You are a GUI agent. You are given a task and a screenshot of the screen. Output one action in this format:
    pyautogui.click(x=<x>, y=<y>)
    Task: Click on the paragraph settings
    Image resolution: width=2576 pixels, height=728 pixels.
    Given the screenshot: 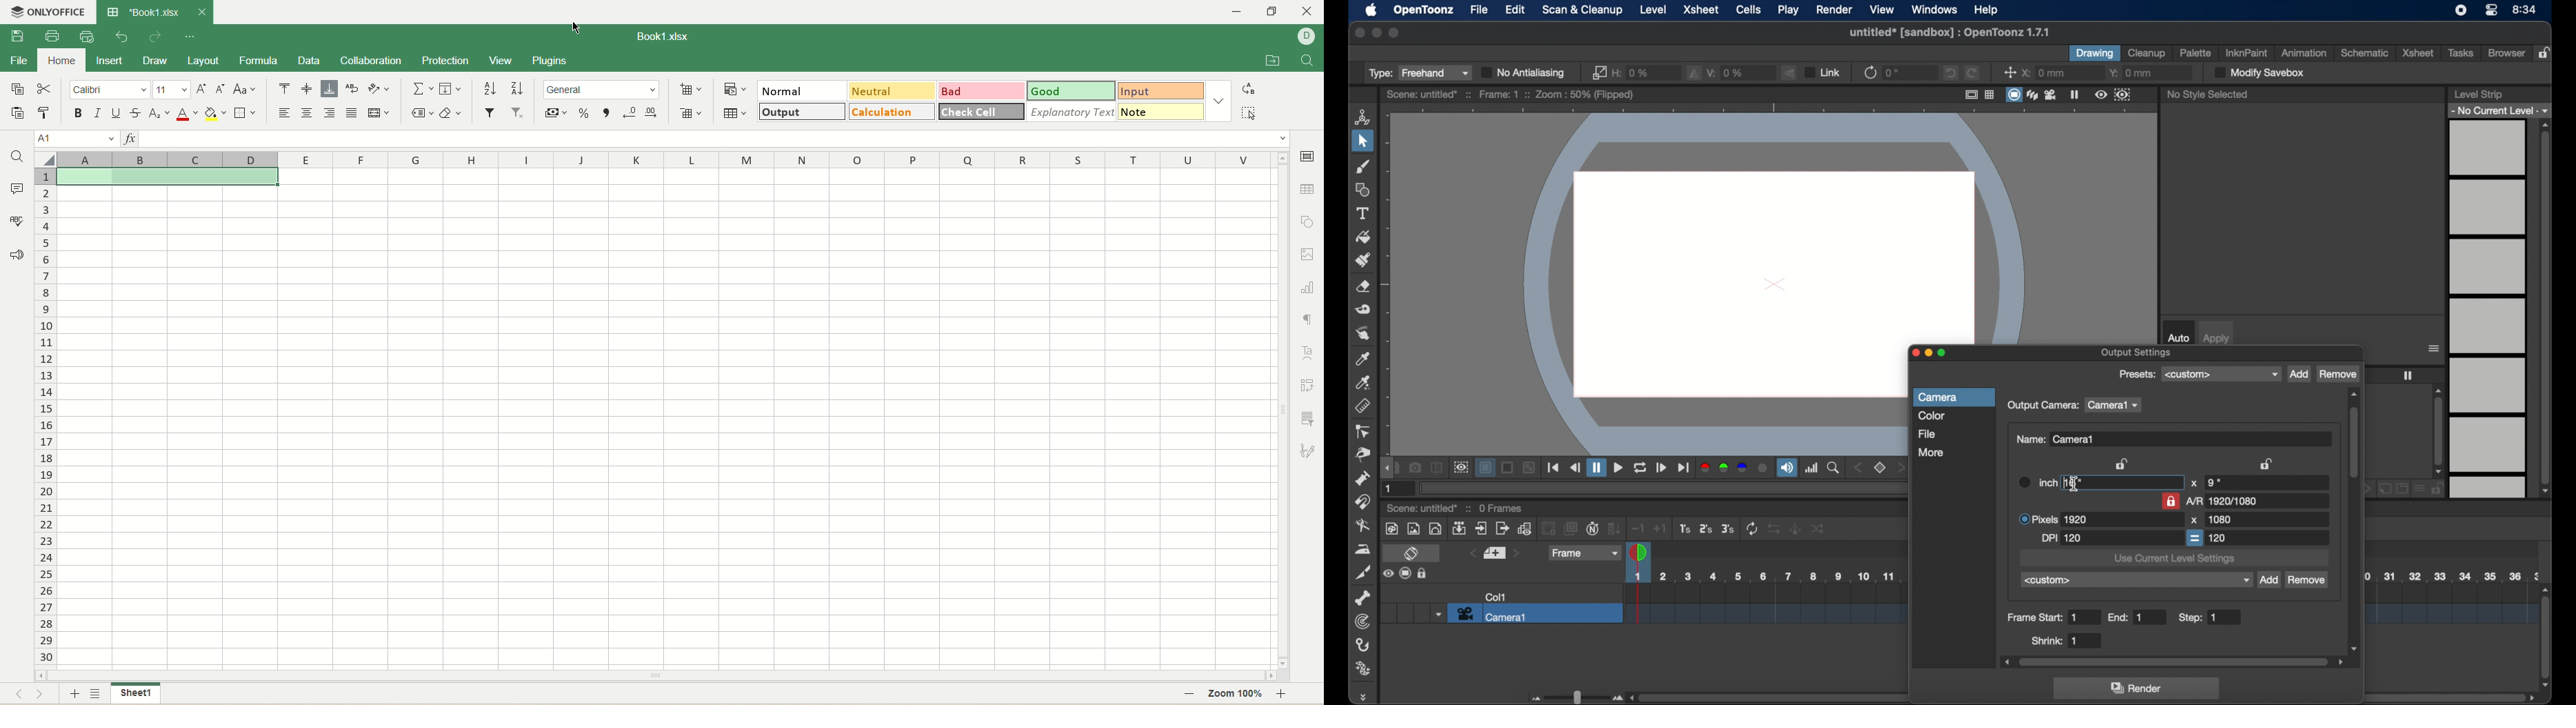 What is the action you would take?
    pyautogui.click(x=1308, y=316)
    